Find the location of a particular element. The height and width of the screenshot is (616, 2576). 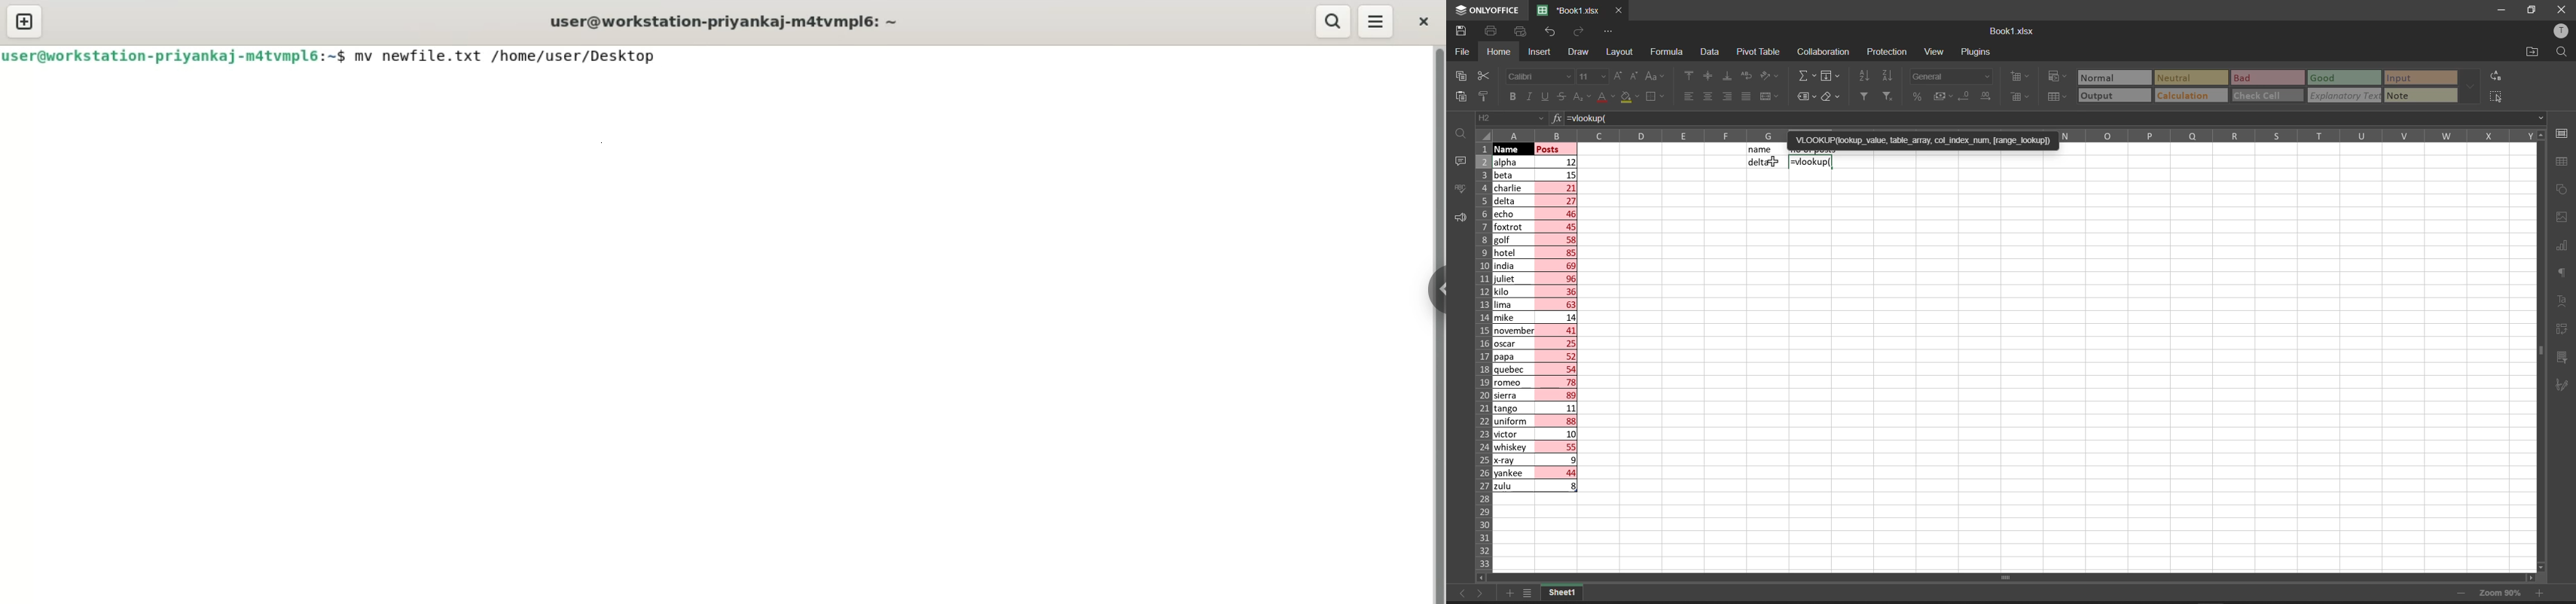

fill color is located at coordinates (1631, 98).